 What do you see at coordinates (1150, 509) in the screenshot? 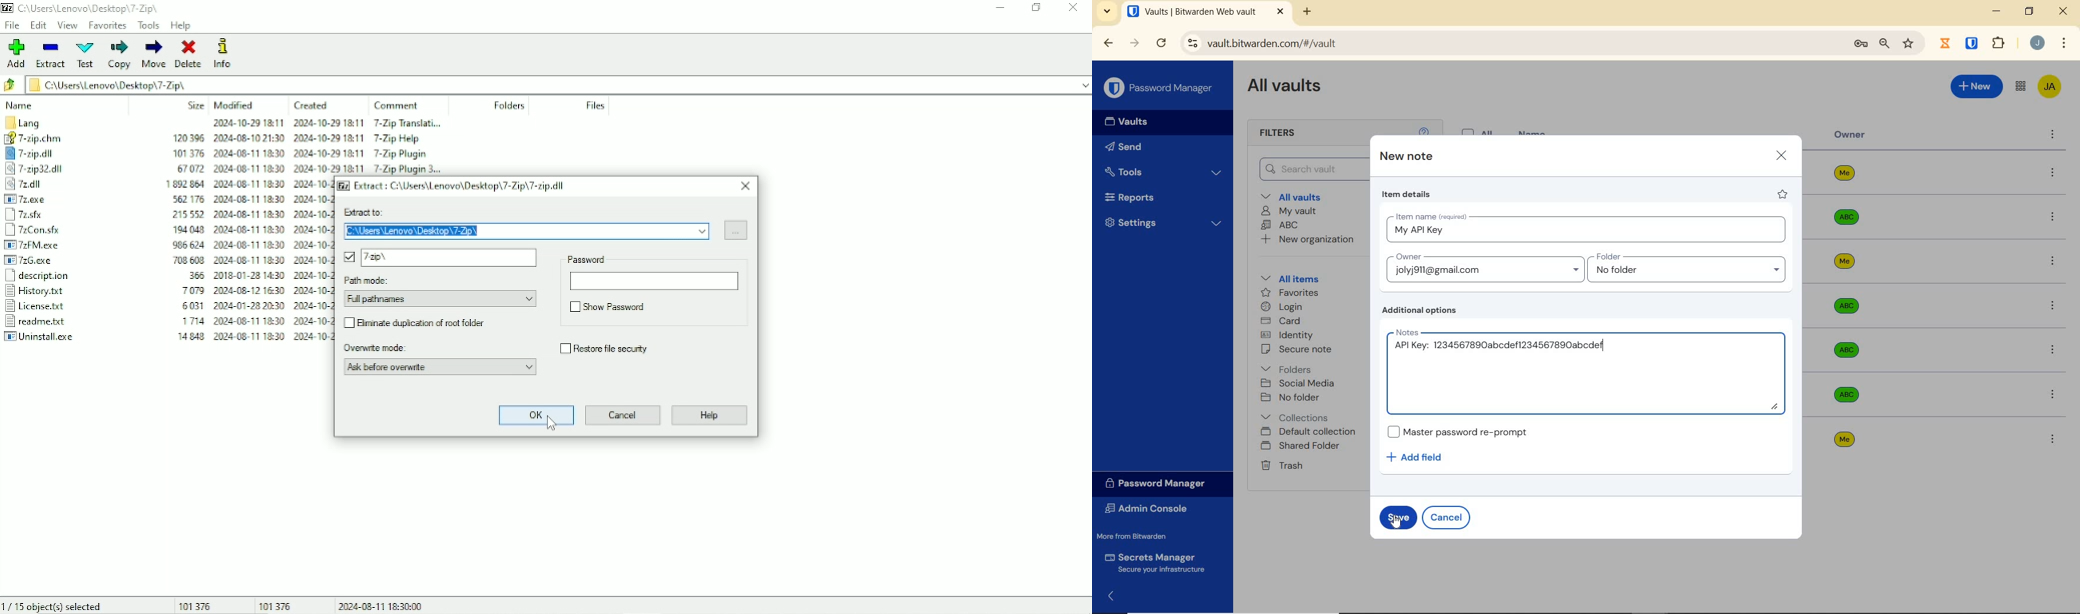
I see `Admin Console` at bounding box center [1150, 509].